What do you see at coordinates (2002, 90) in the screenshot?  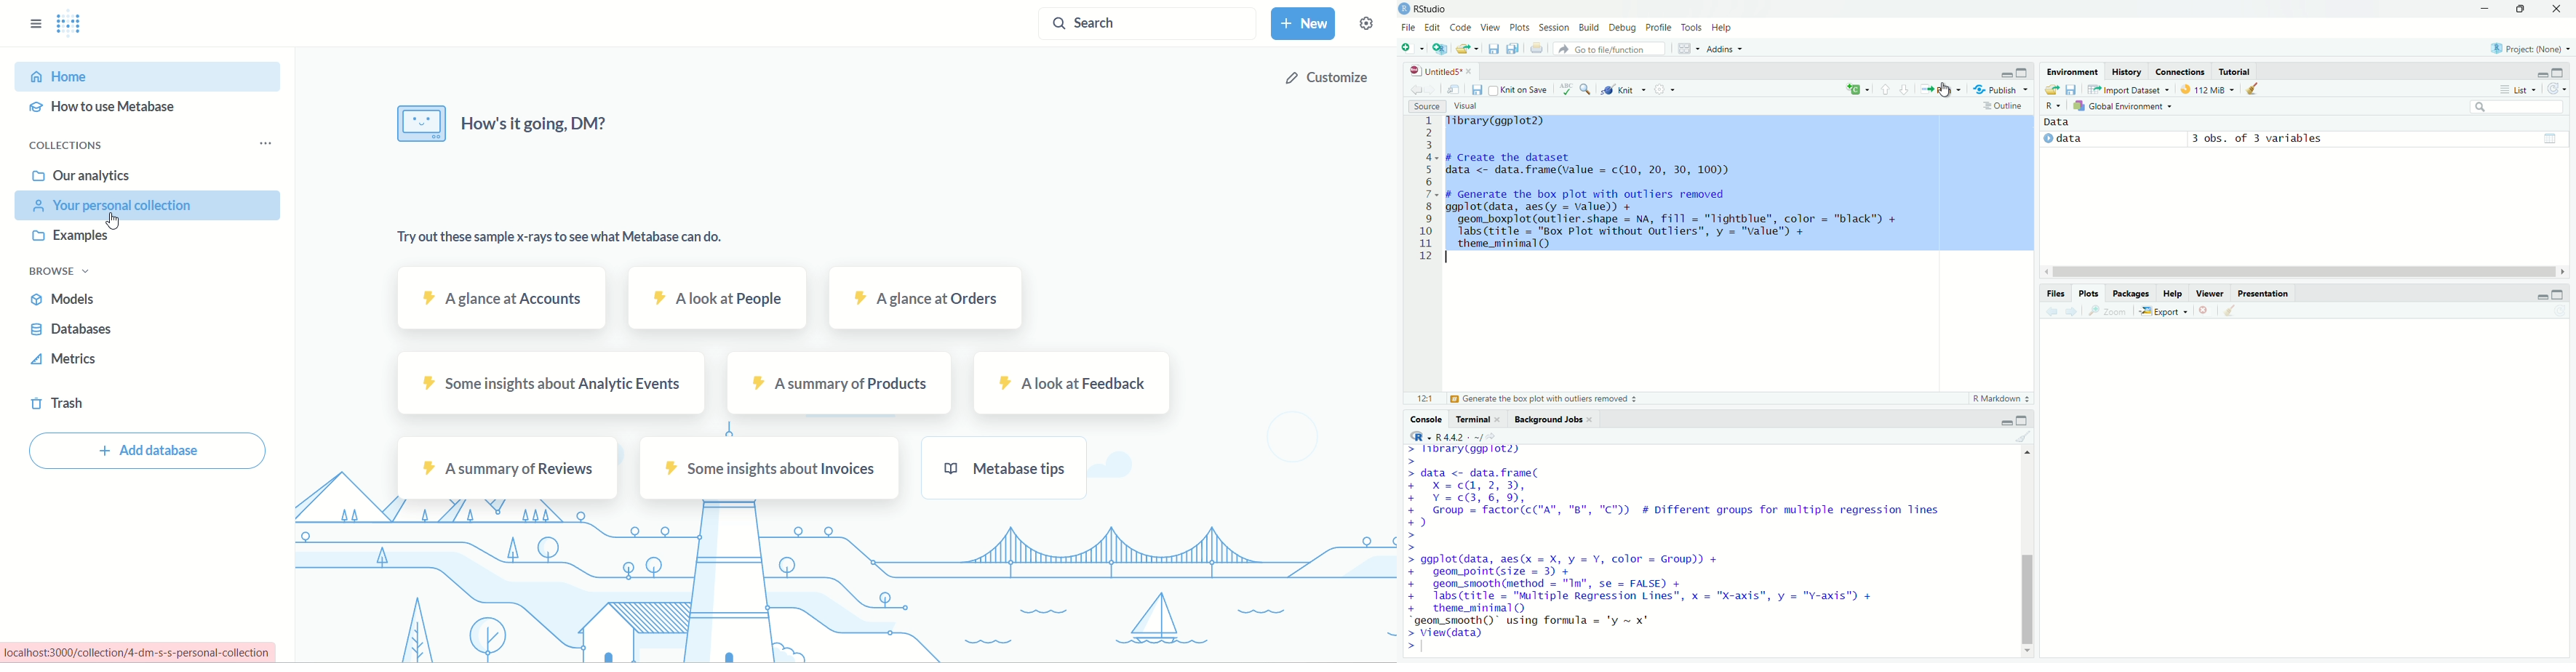 I see `®r Publish ~` at bounding box center [2002, 90].